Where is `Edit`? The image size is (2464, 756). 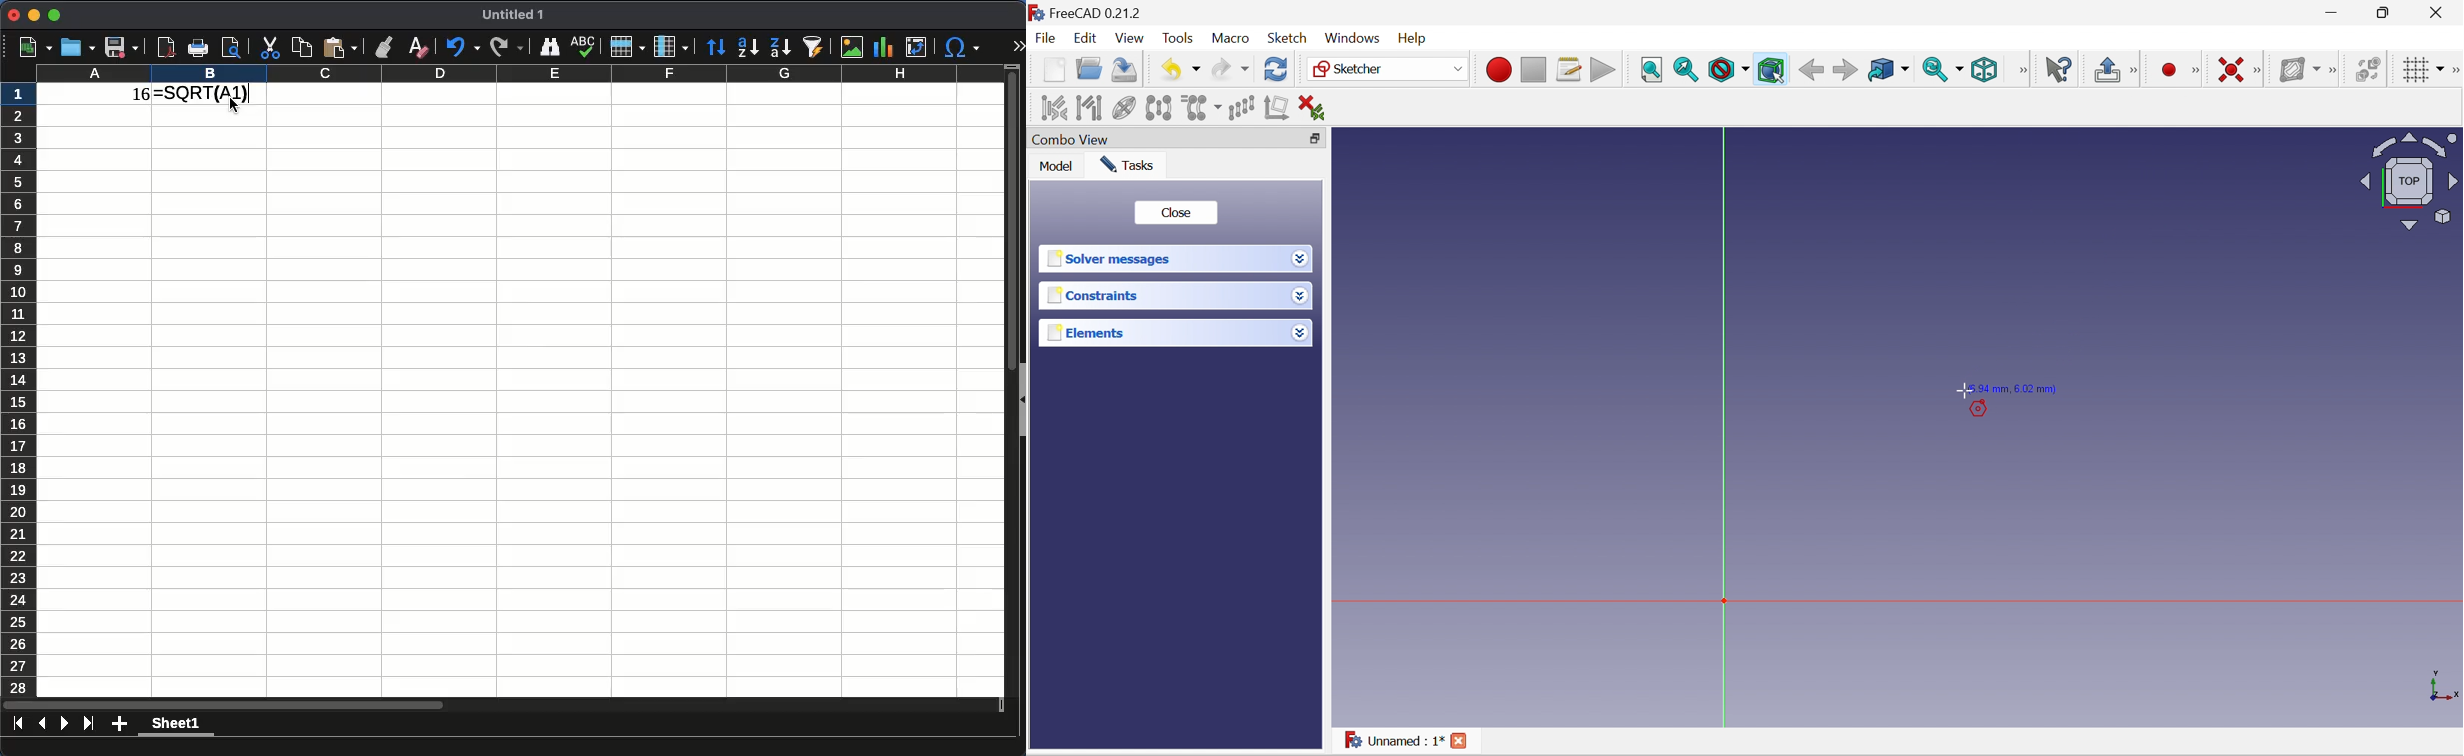 Edit is located at coordinates (1084, 37).